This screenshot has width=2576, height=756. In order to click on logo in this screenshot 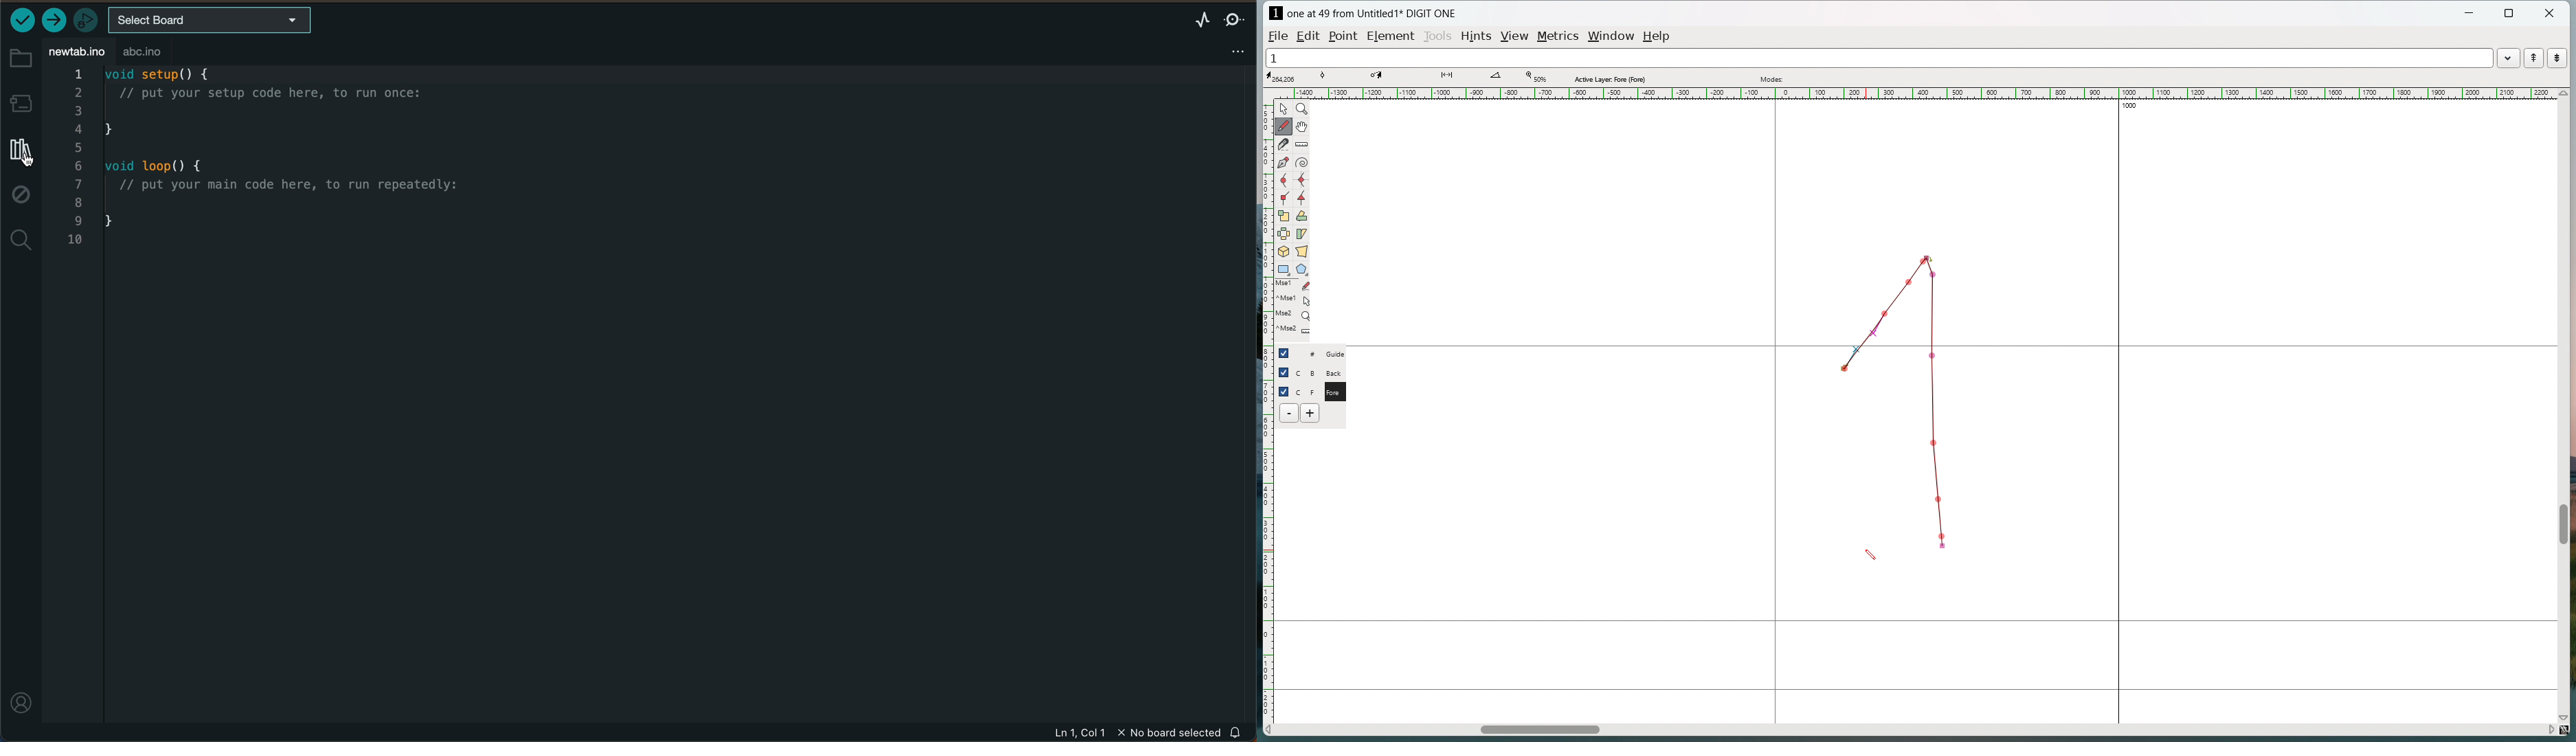, I will do `click(1275, 13)`.